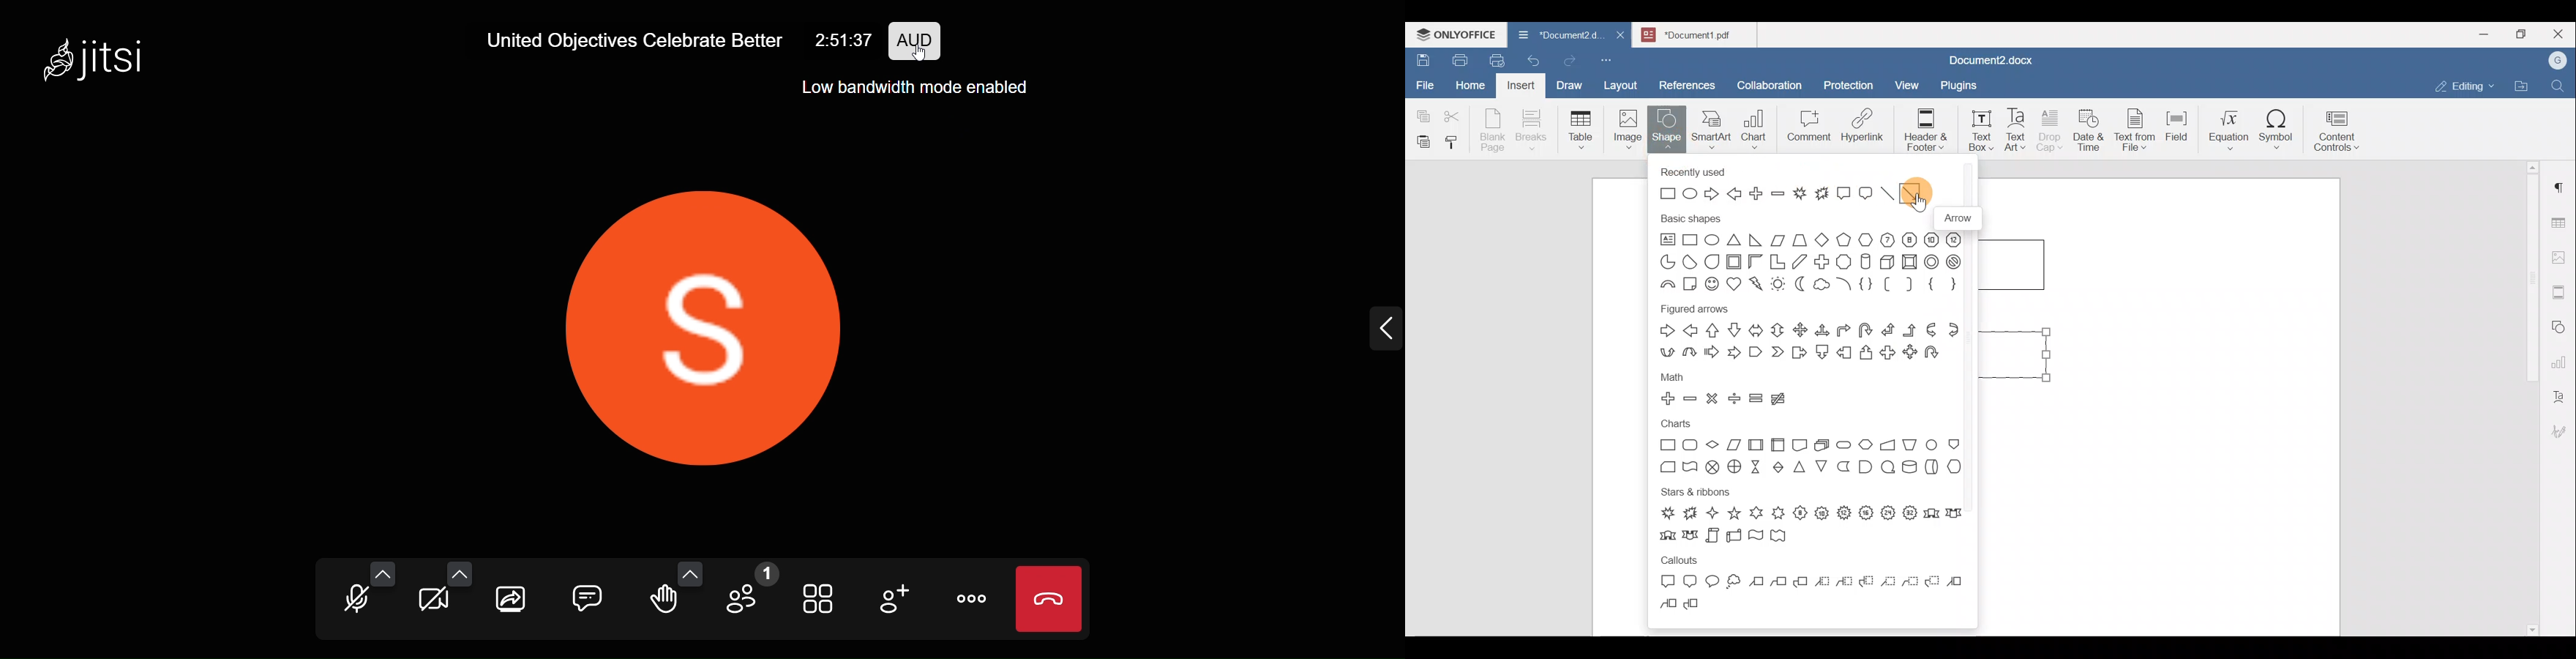  What do you see at coordinates (94, 55) in the screenshot?
I see `jitsi` at bounding box center [94, 55].